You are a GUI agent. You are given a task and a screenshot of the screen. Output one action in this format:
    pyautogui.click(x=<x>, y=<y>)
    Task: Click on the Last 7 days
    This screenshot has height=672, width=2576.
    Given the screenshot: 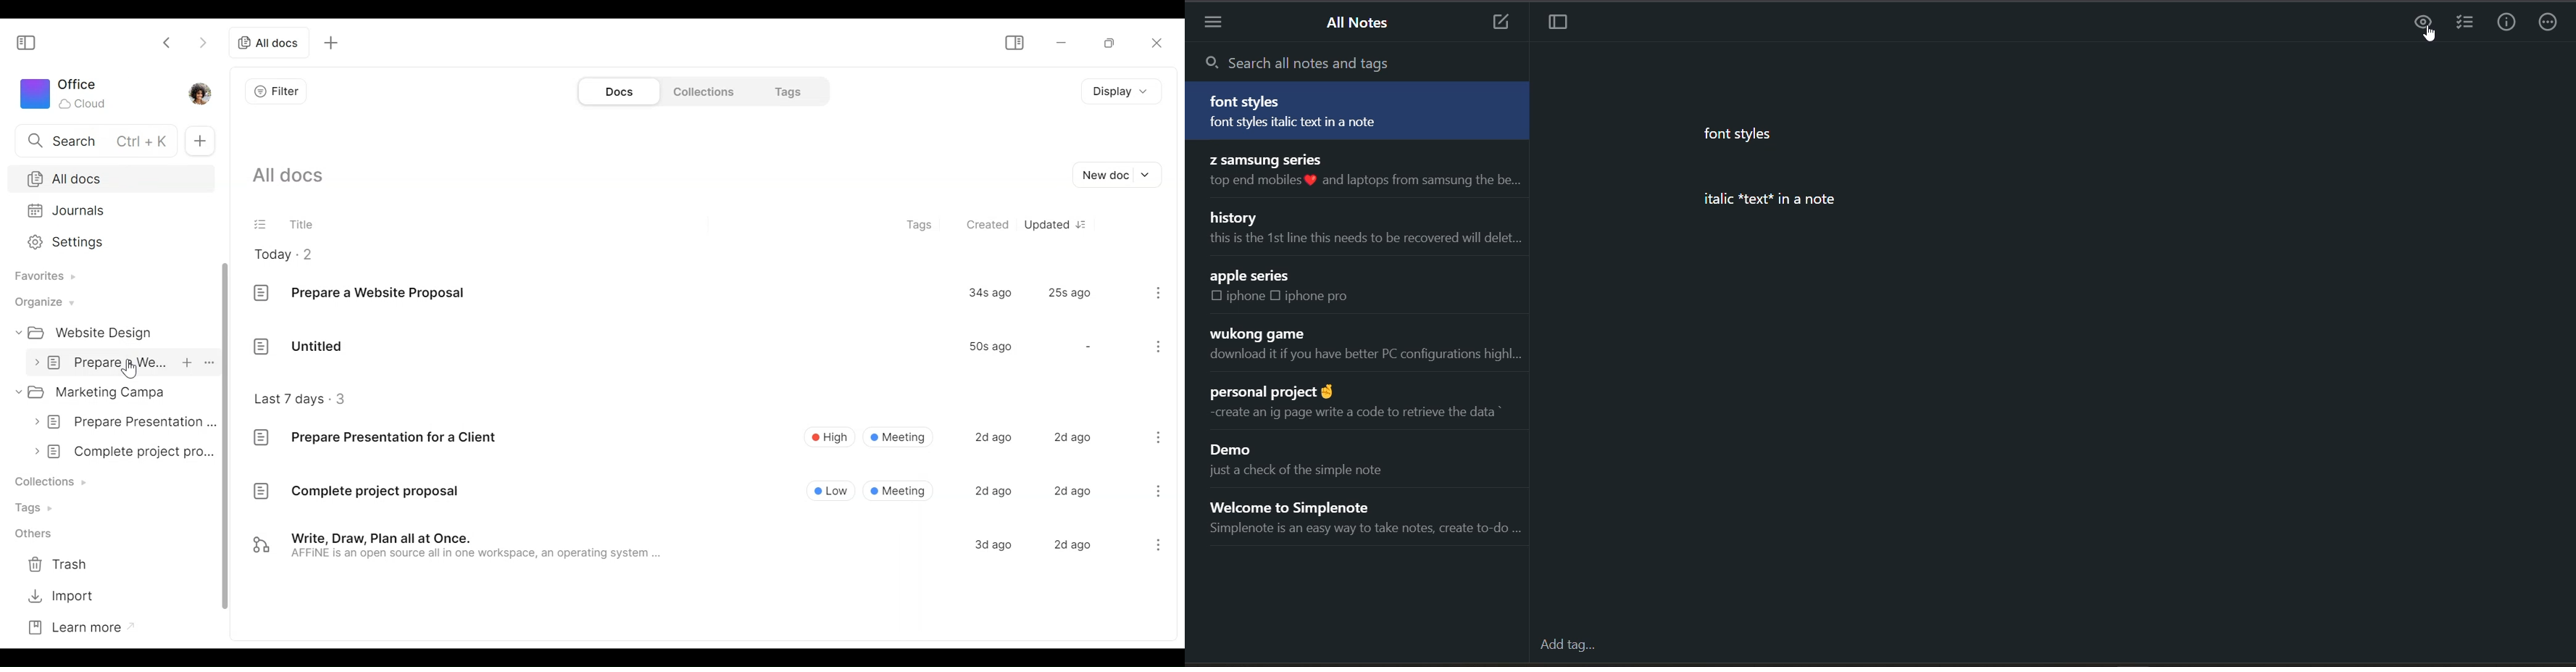 What is the action you would take?
    pyautogui.click(x=301, y=399)
    